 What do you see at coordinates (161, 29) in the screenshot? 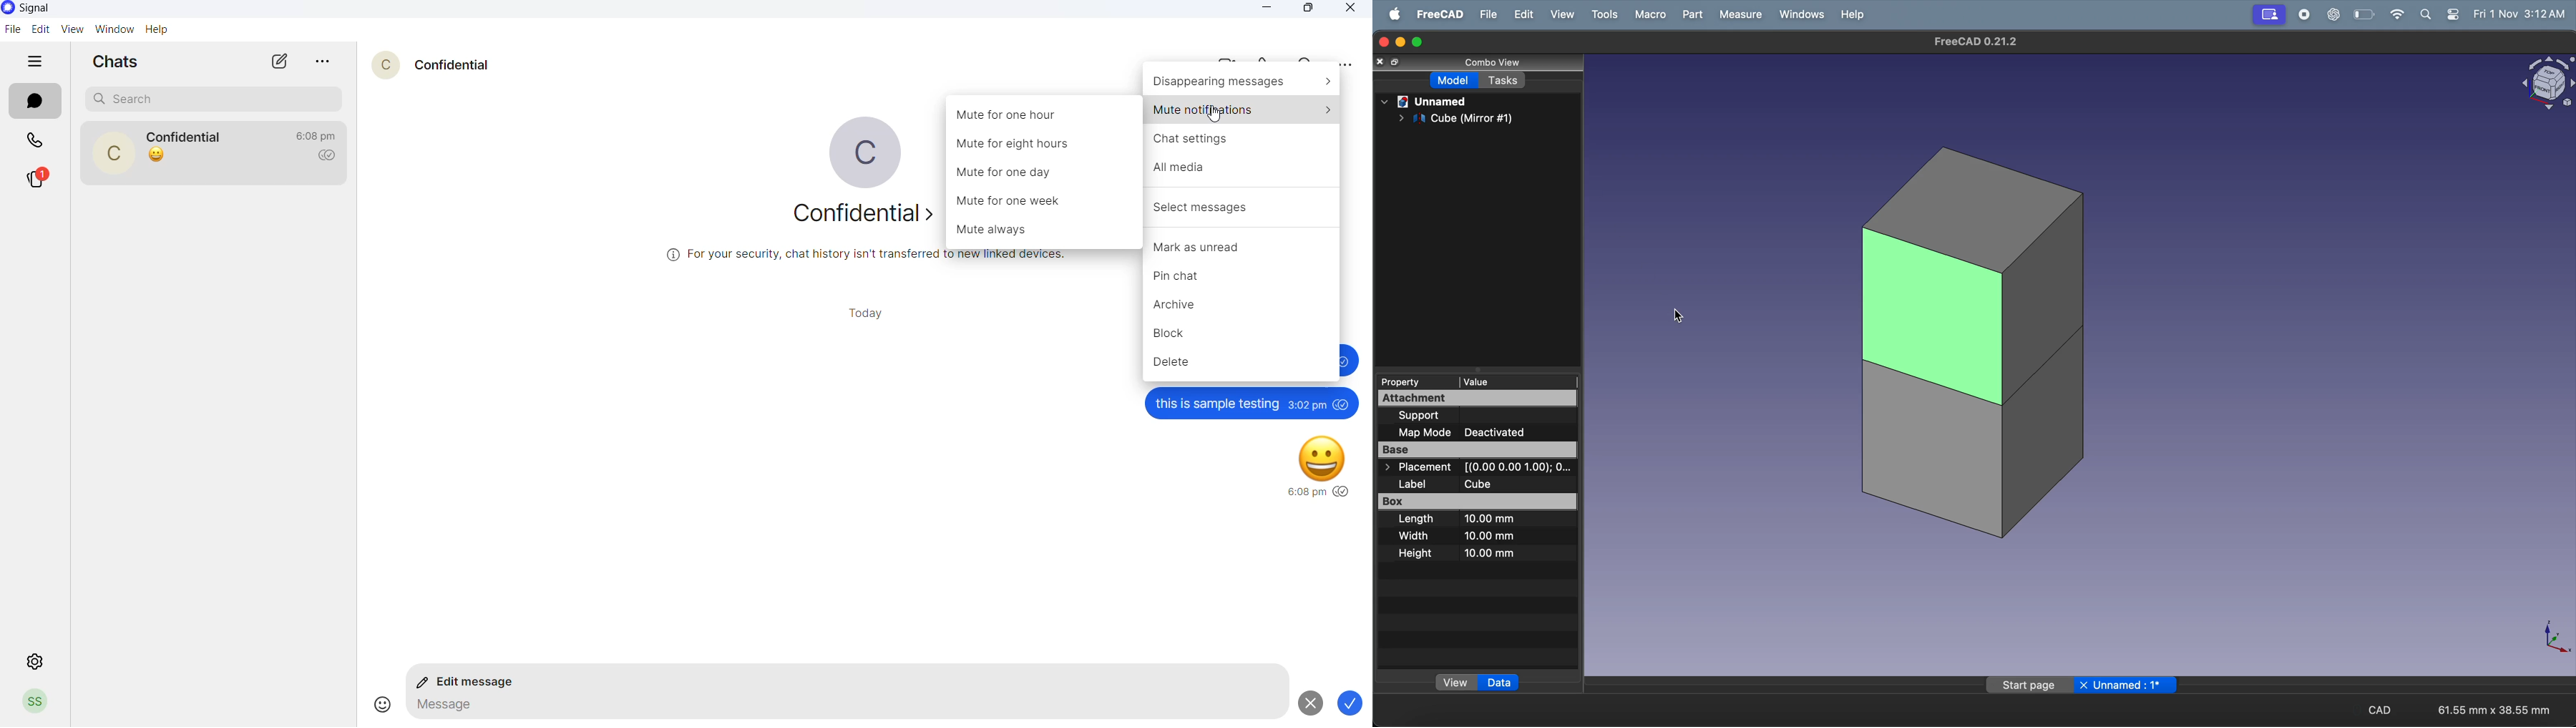
I see `Help` at bounding box center [161, 29].